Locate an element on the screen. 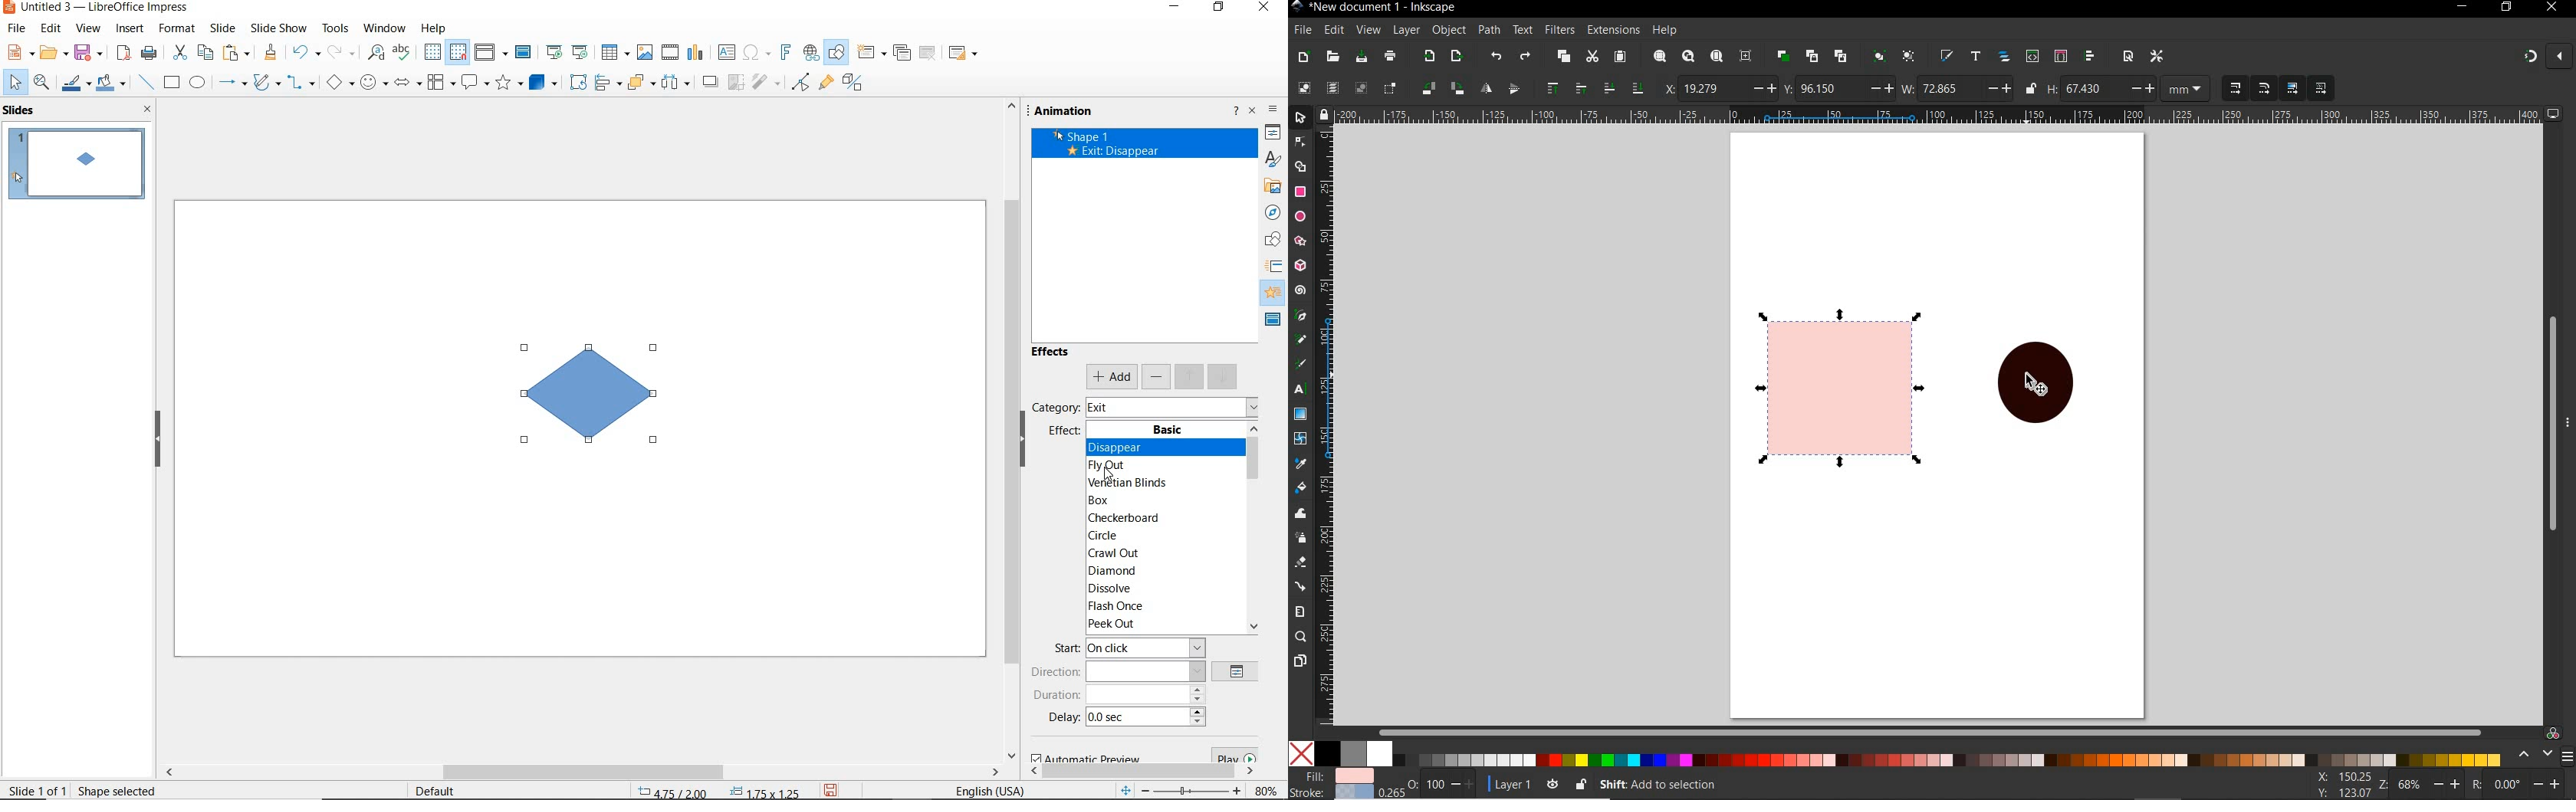 The image size is (2576, 812). zoom and pan is located at coordinates (42, 84).